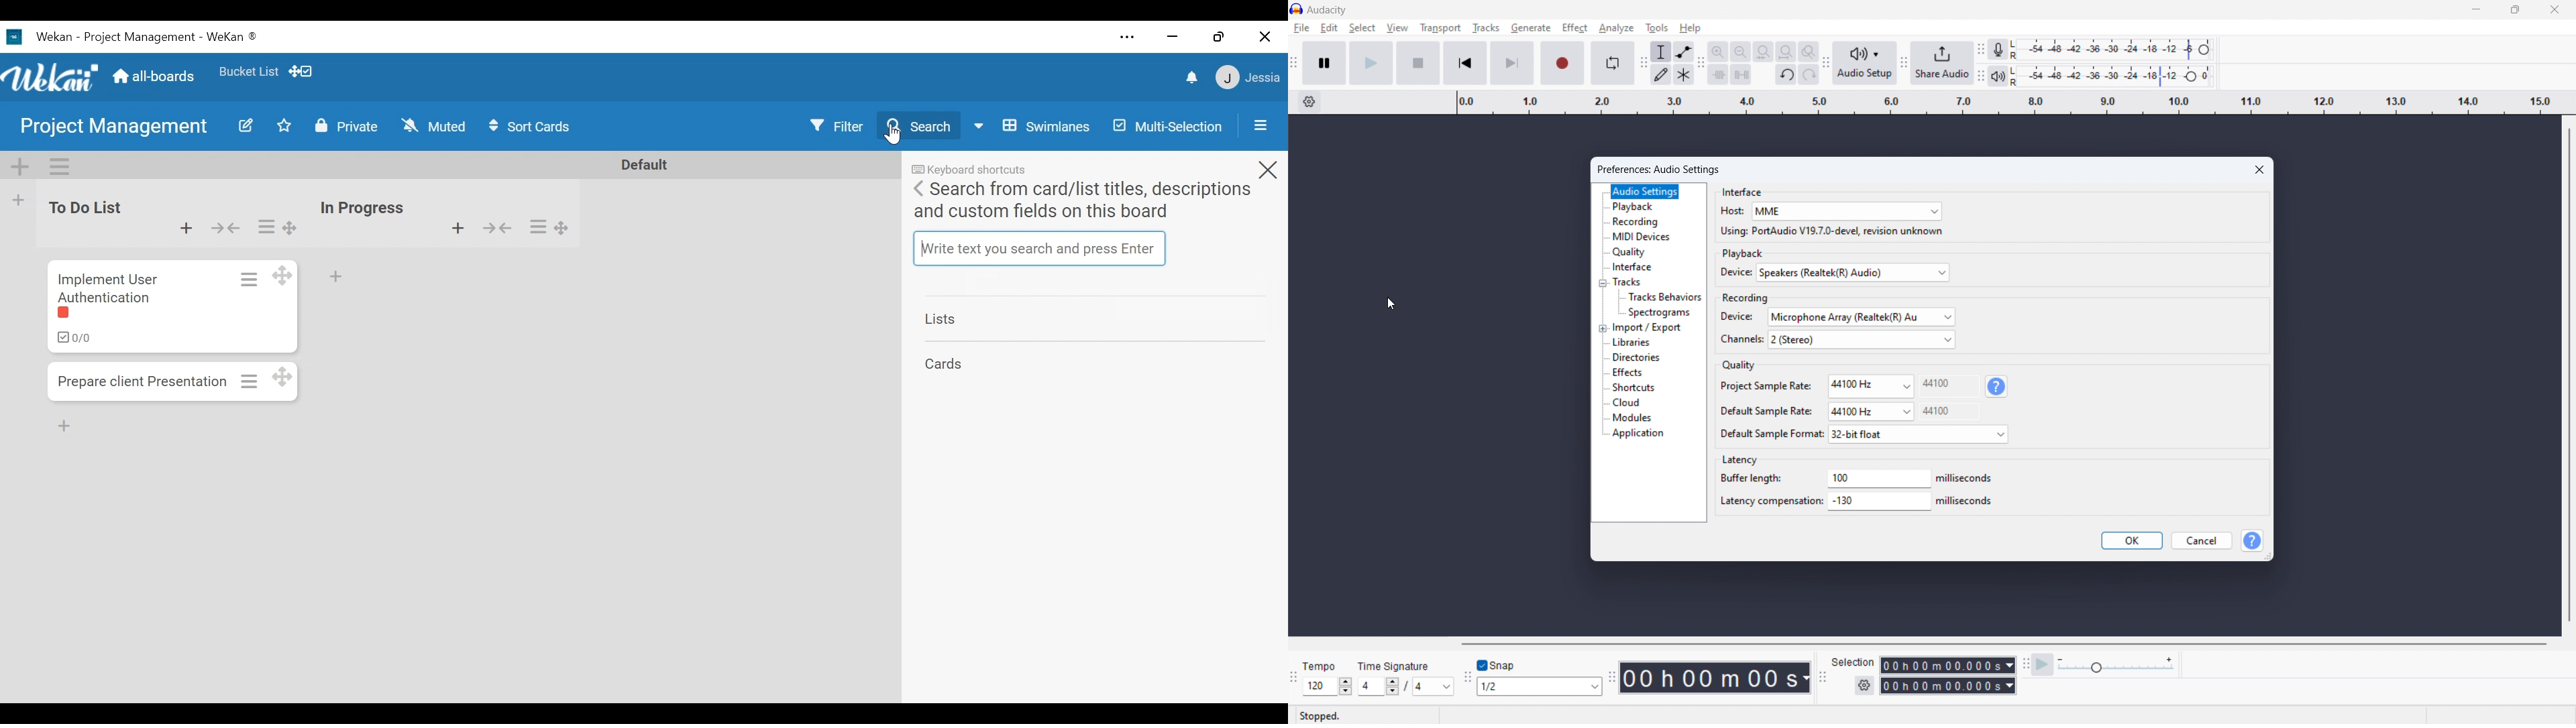 This screenshot has height=728, width=2576. I want to click on play at speed, so click(2043, 664).